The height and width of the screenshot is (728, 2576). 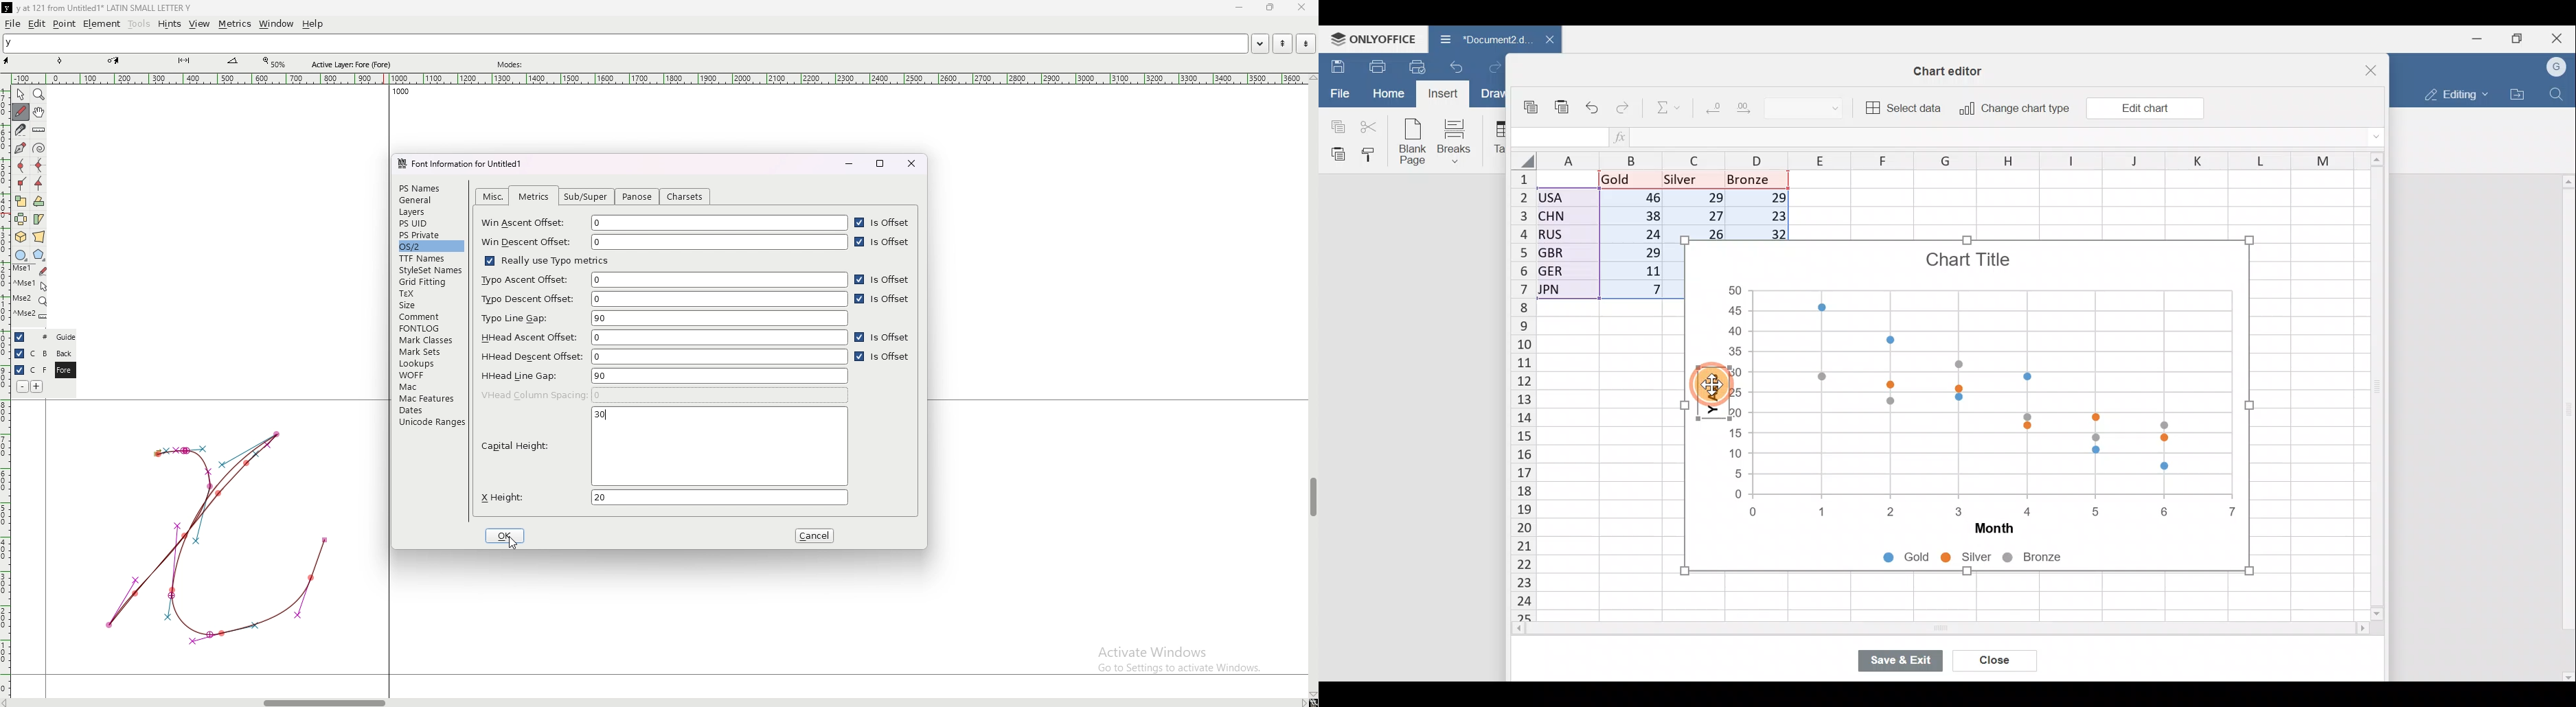 What do you see at coordinates (1563, 101) in the screenshot?
I see `Paste` at bounding box center [1563, 101].